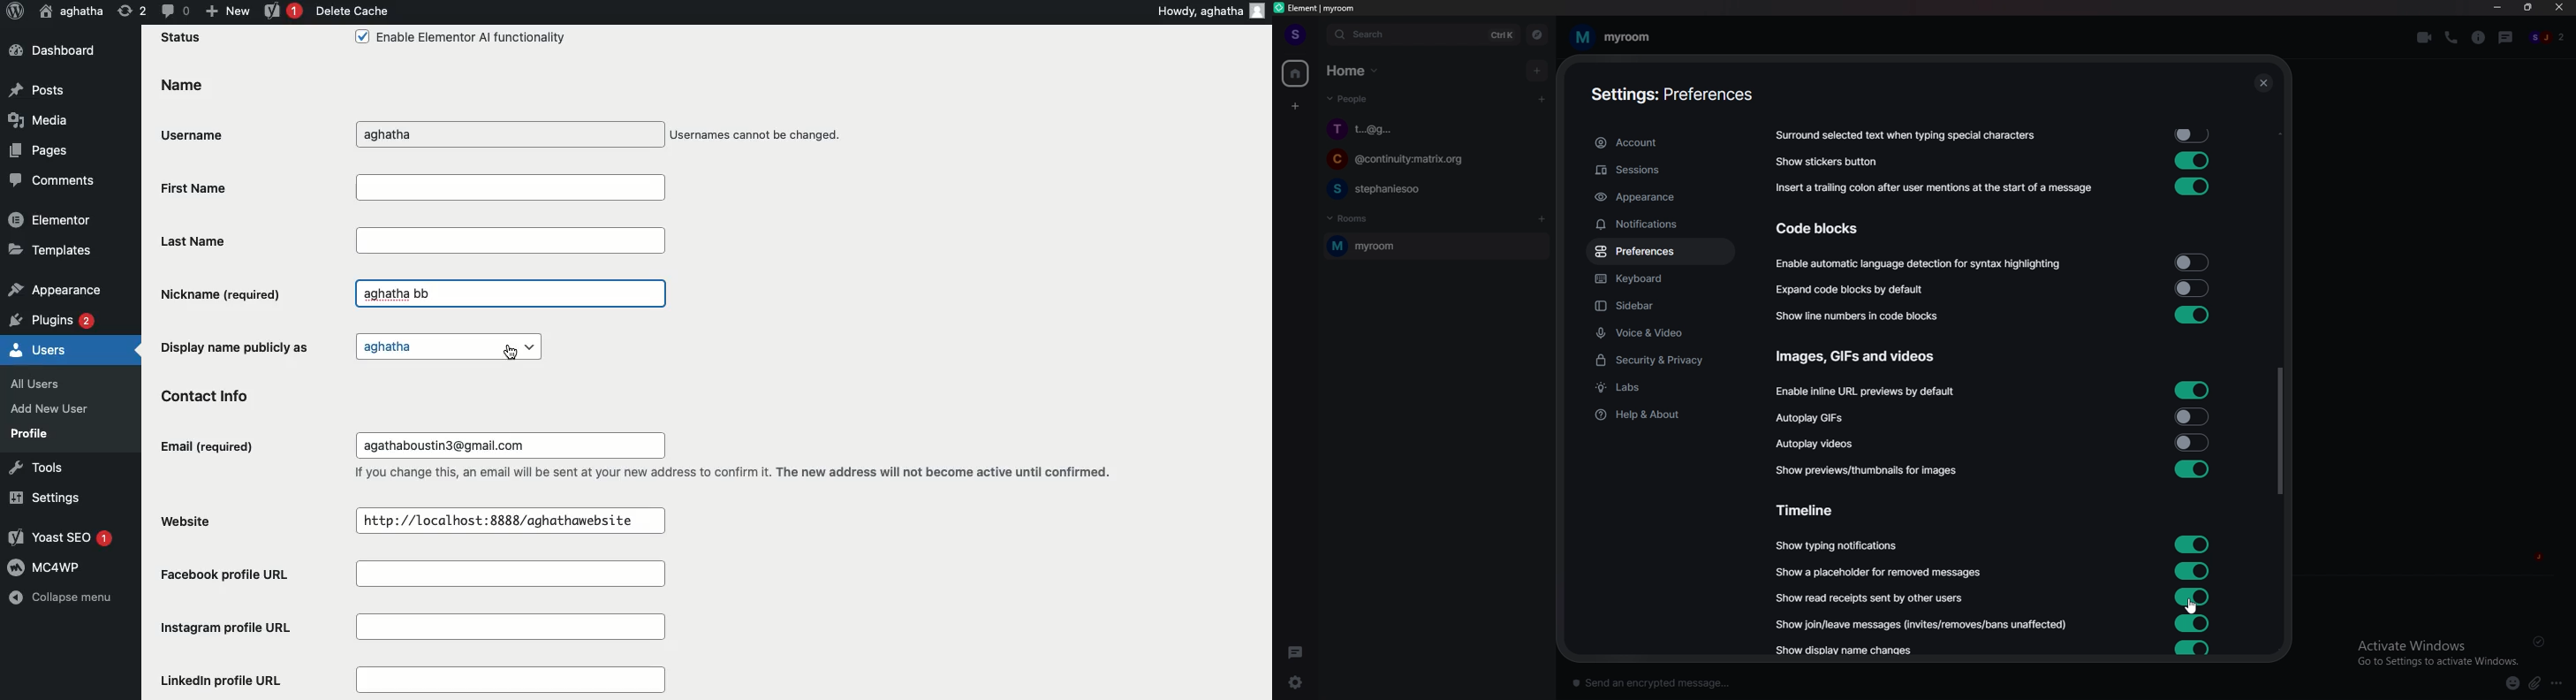 Image resolution: width=2576 pixels, height=700 pixels. What do you see at coordinates (1541, 99) in the screenshot?
I see `start chat` at bounding box center [1541, 99].